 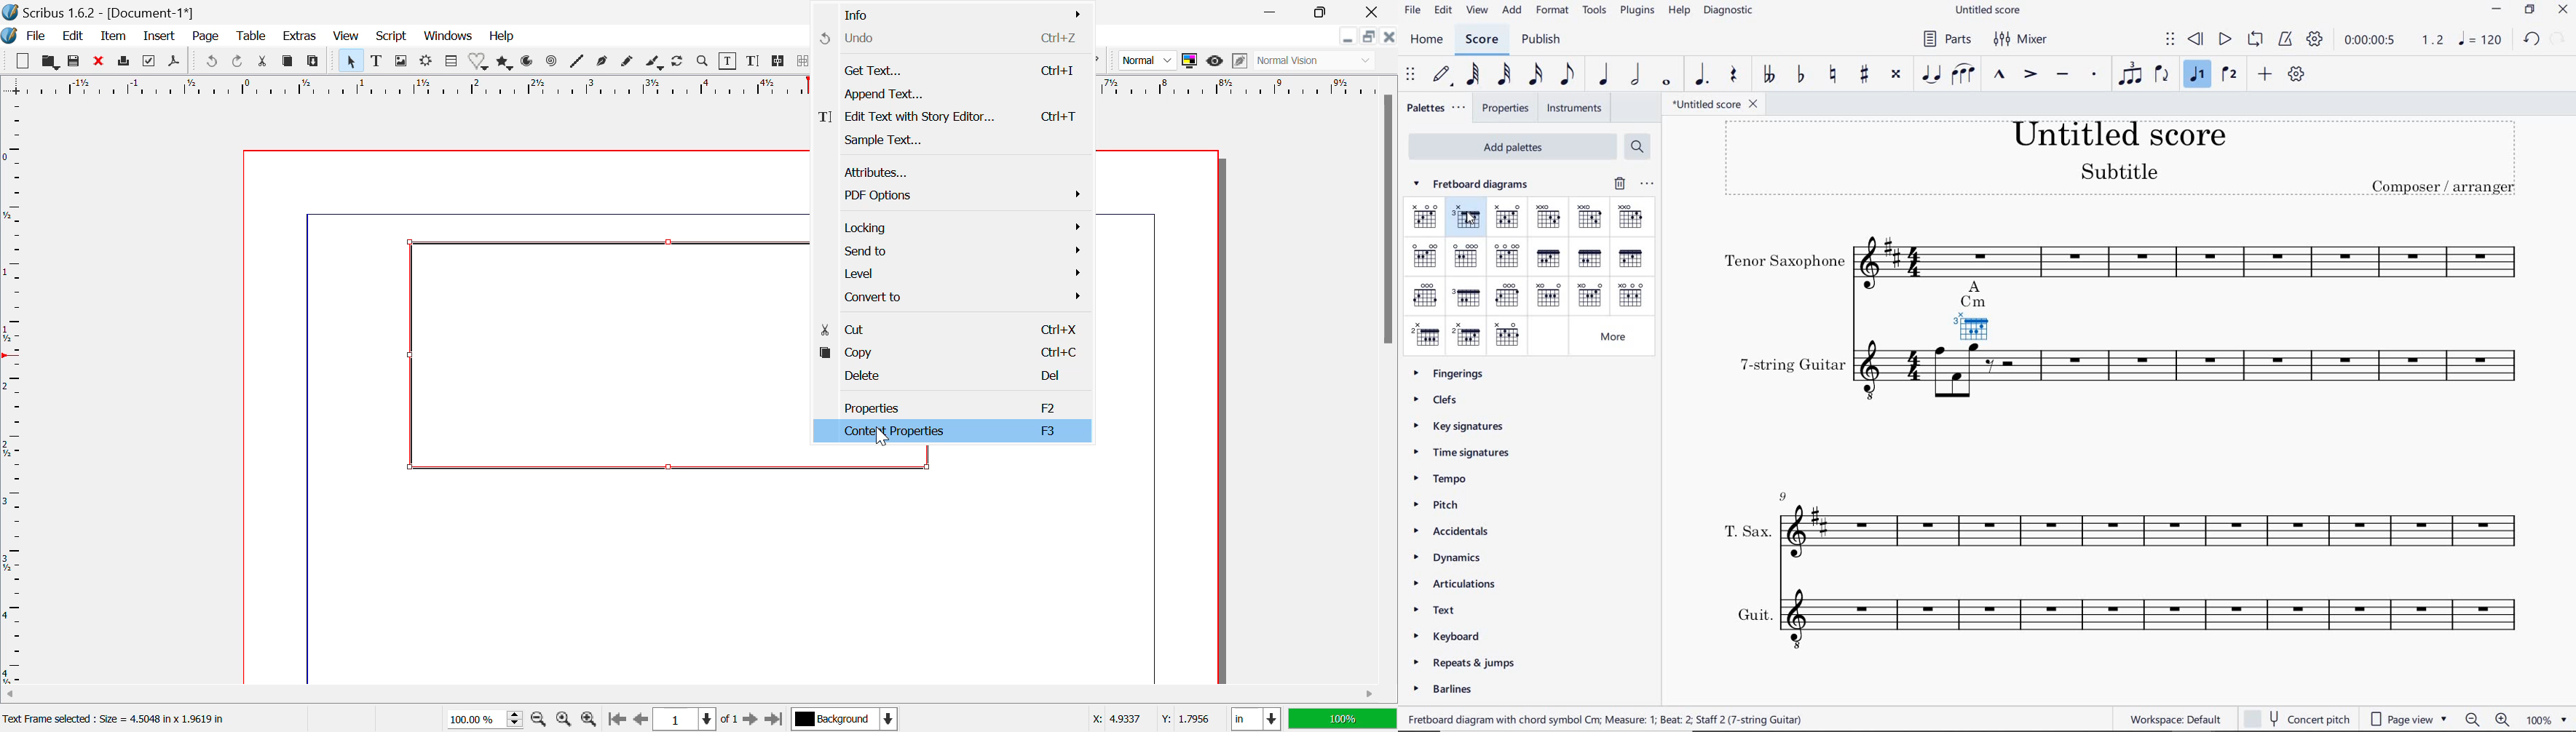 I want to click on ACCENT, so click(x=2031, y=74).